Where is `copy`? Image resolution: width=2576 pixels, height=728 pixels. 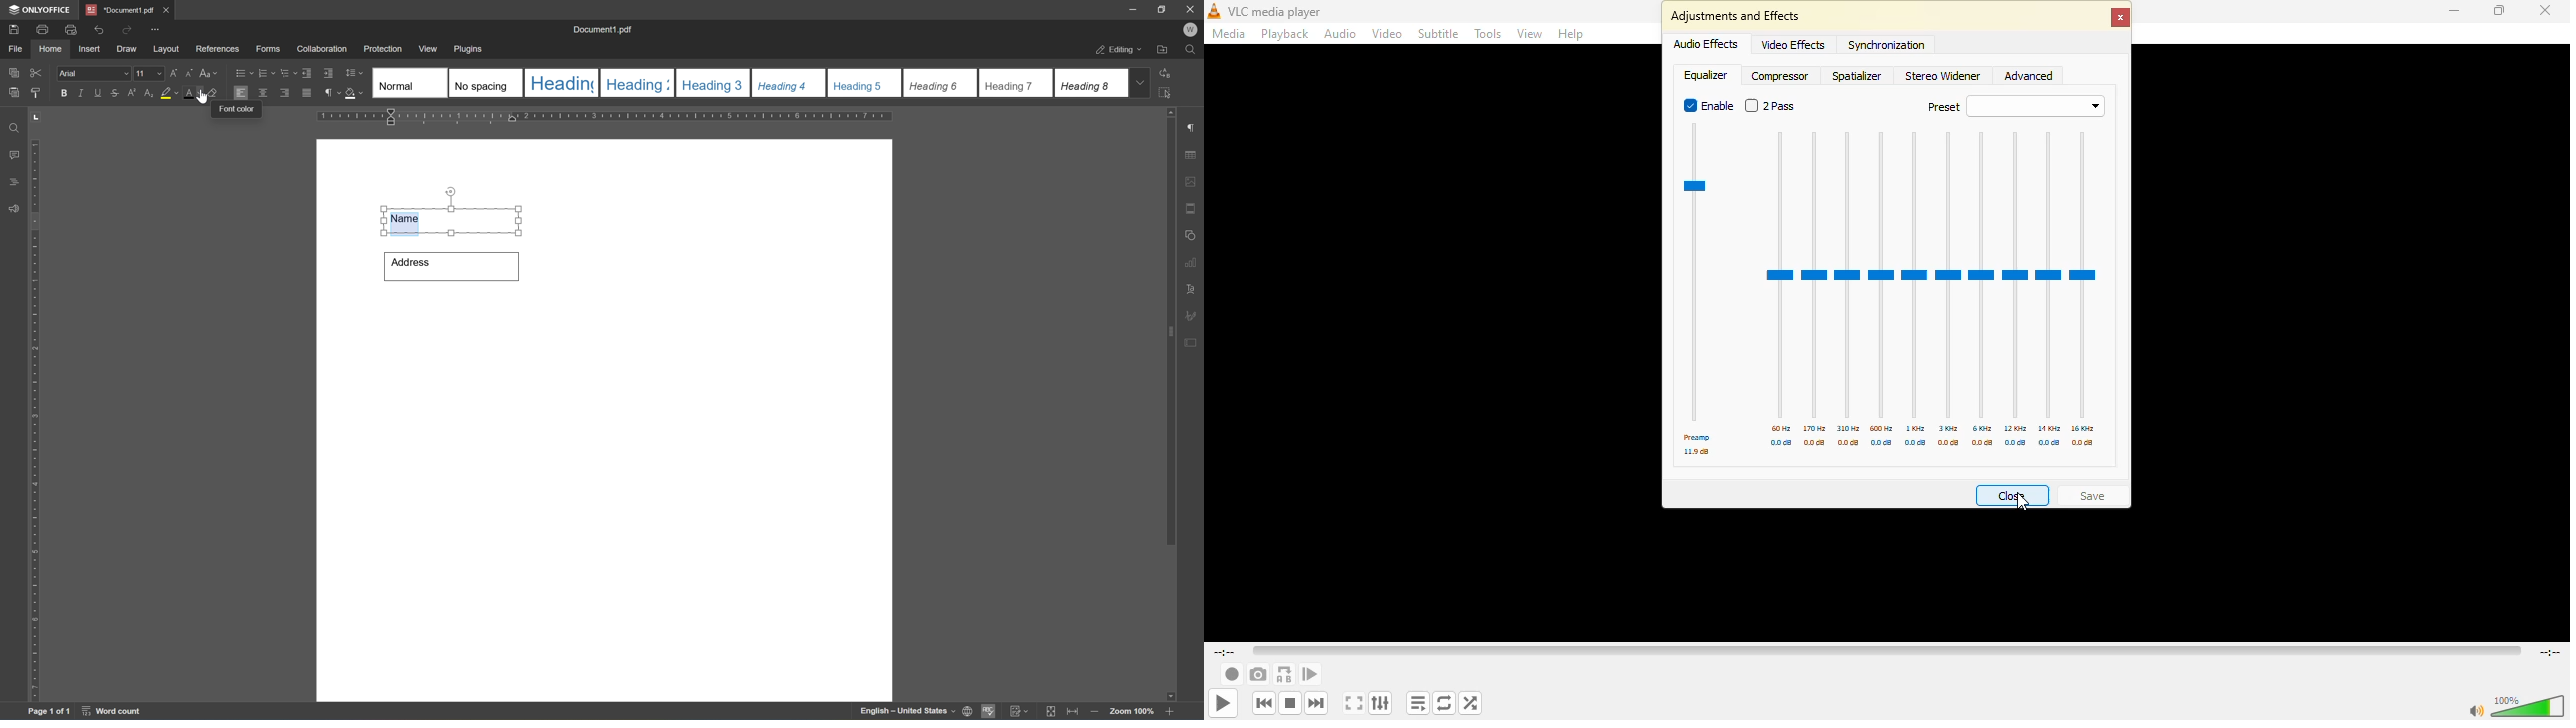
copy is located at coordinates (13, 72).